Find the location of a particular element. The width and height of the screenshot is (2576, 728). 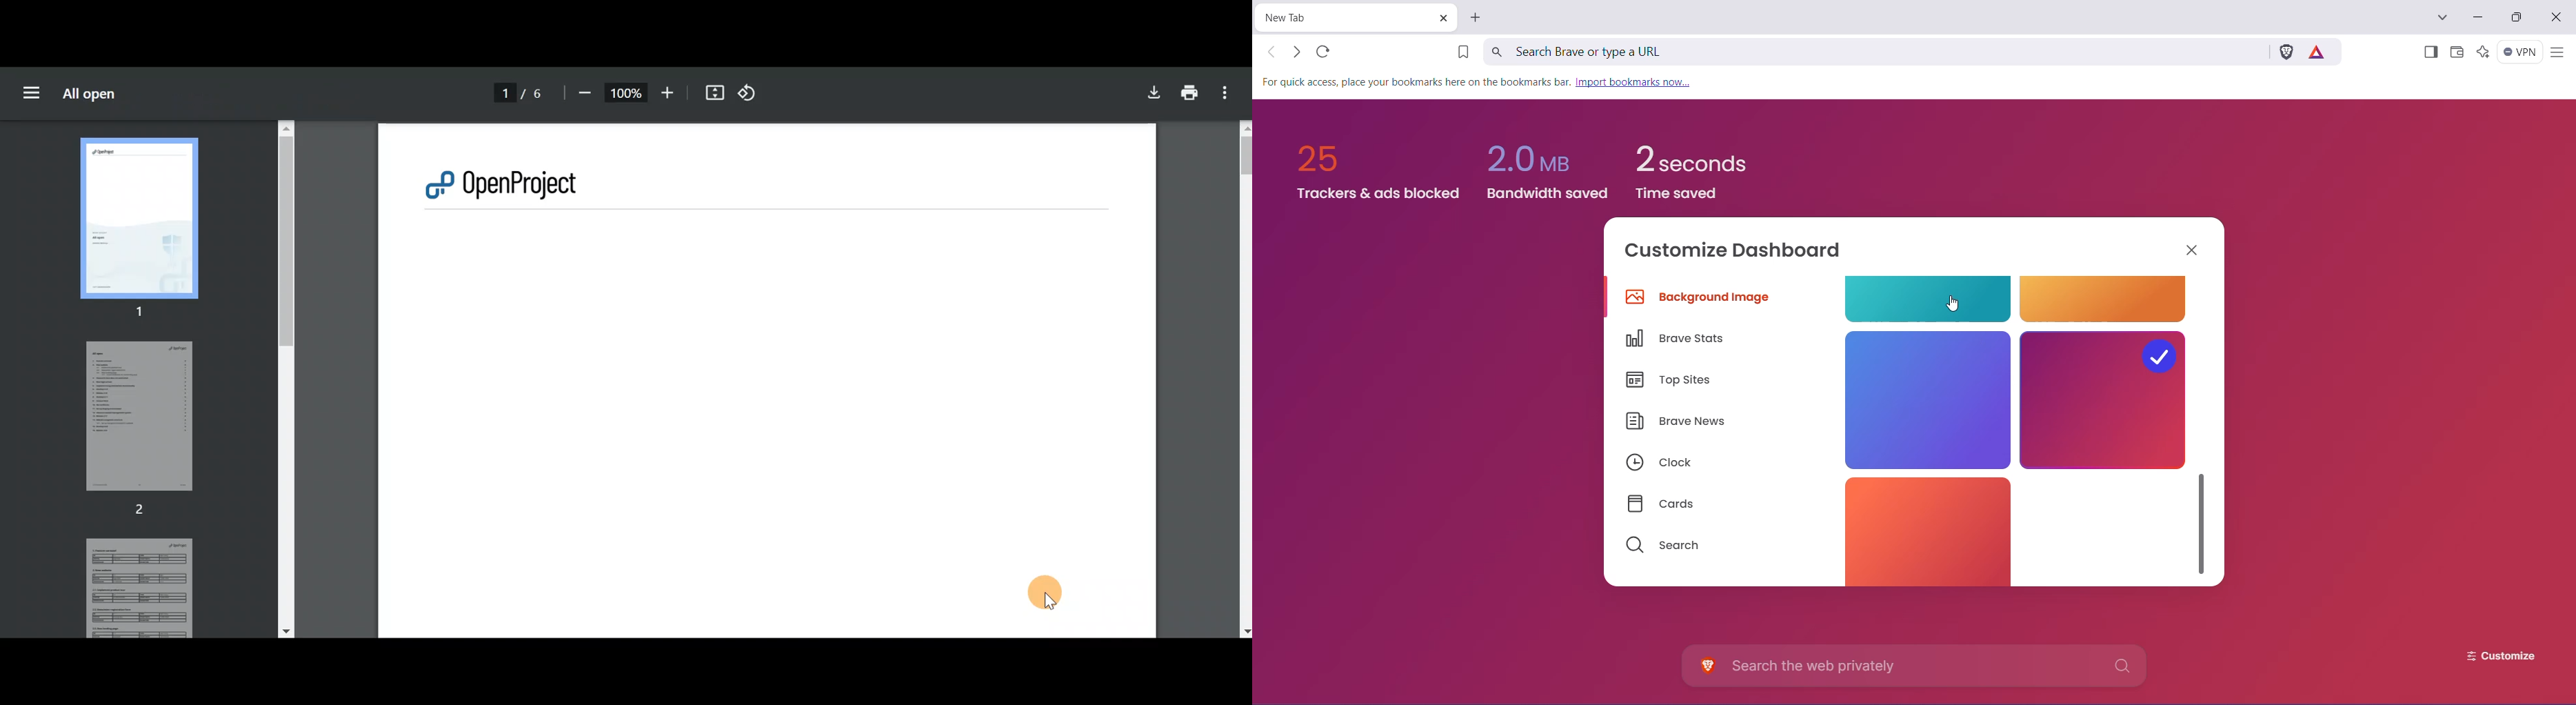

OpenProject is located at coordinates (512, 186).